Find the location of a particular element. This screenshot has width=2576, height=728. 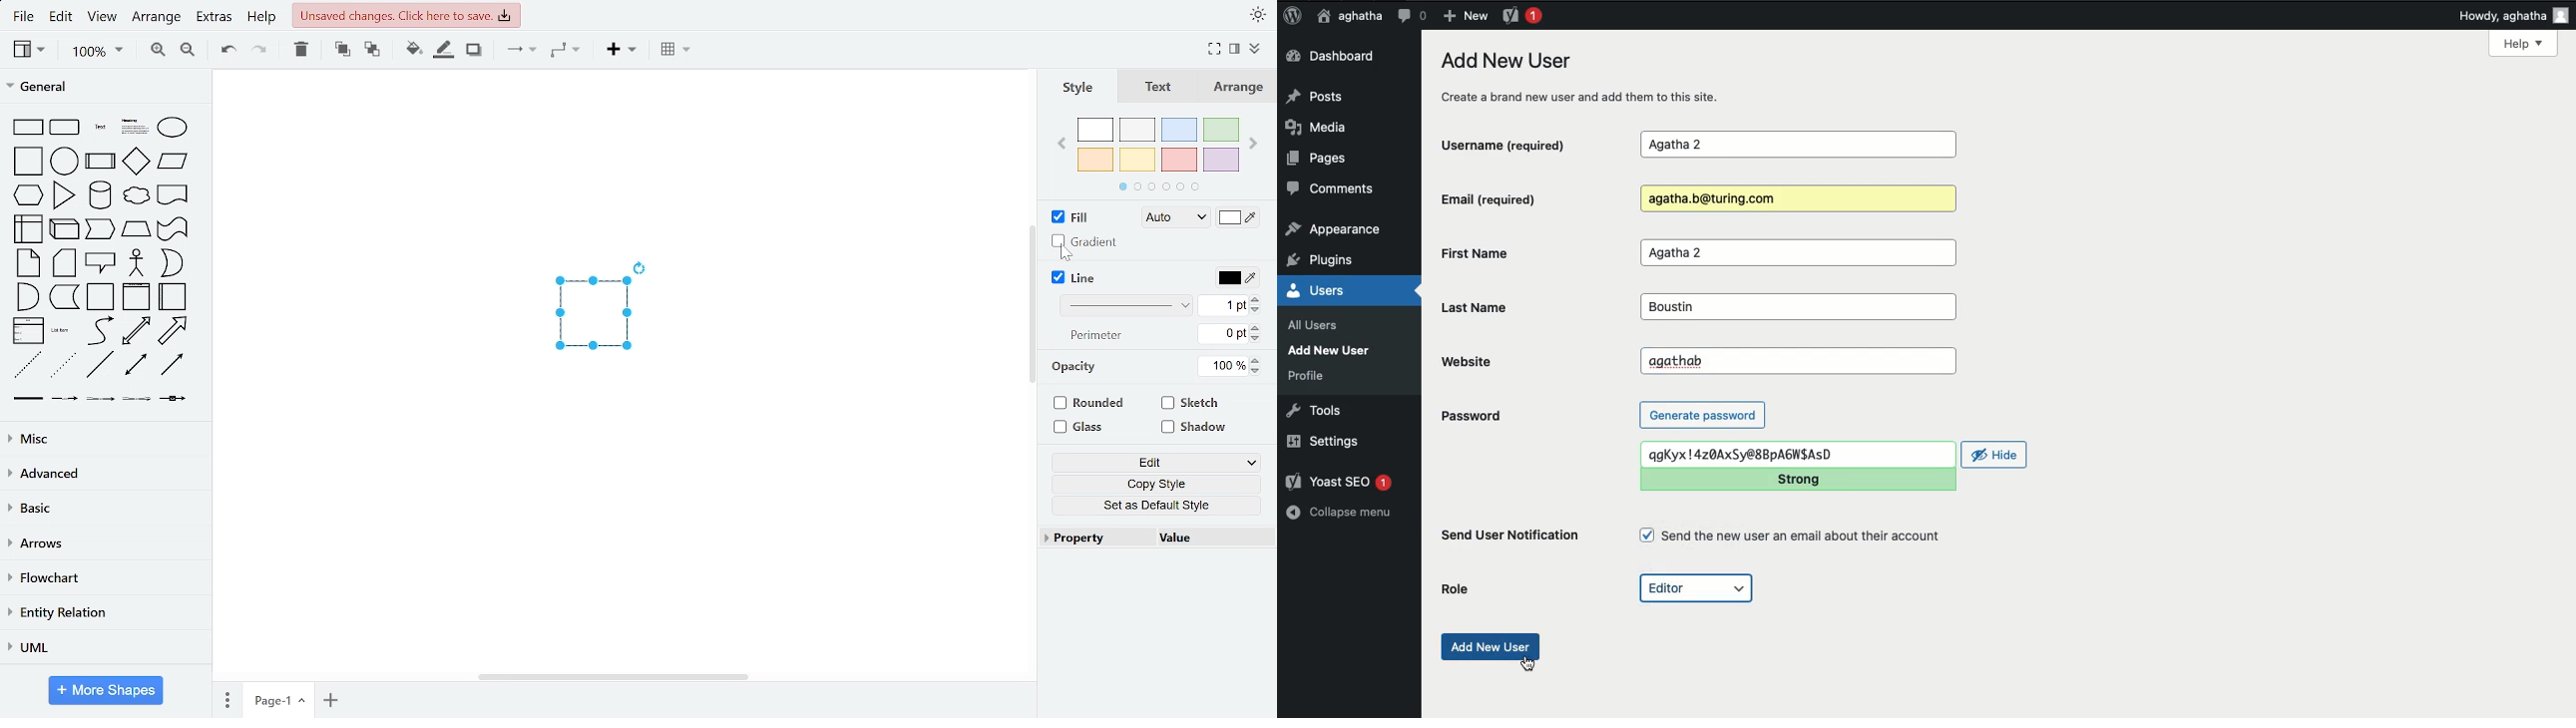

general is located at coordinates (102, 86).